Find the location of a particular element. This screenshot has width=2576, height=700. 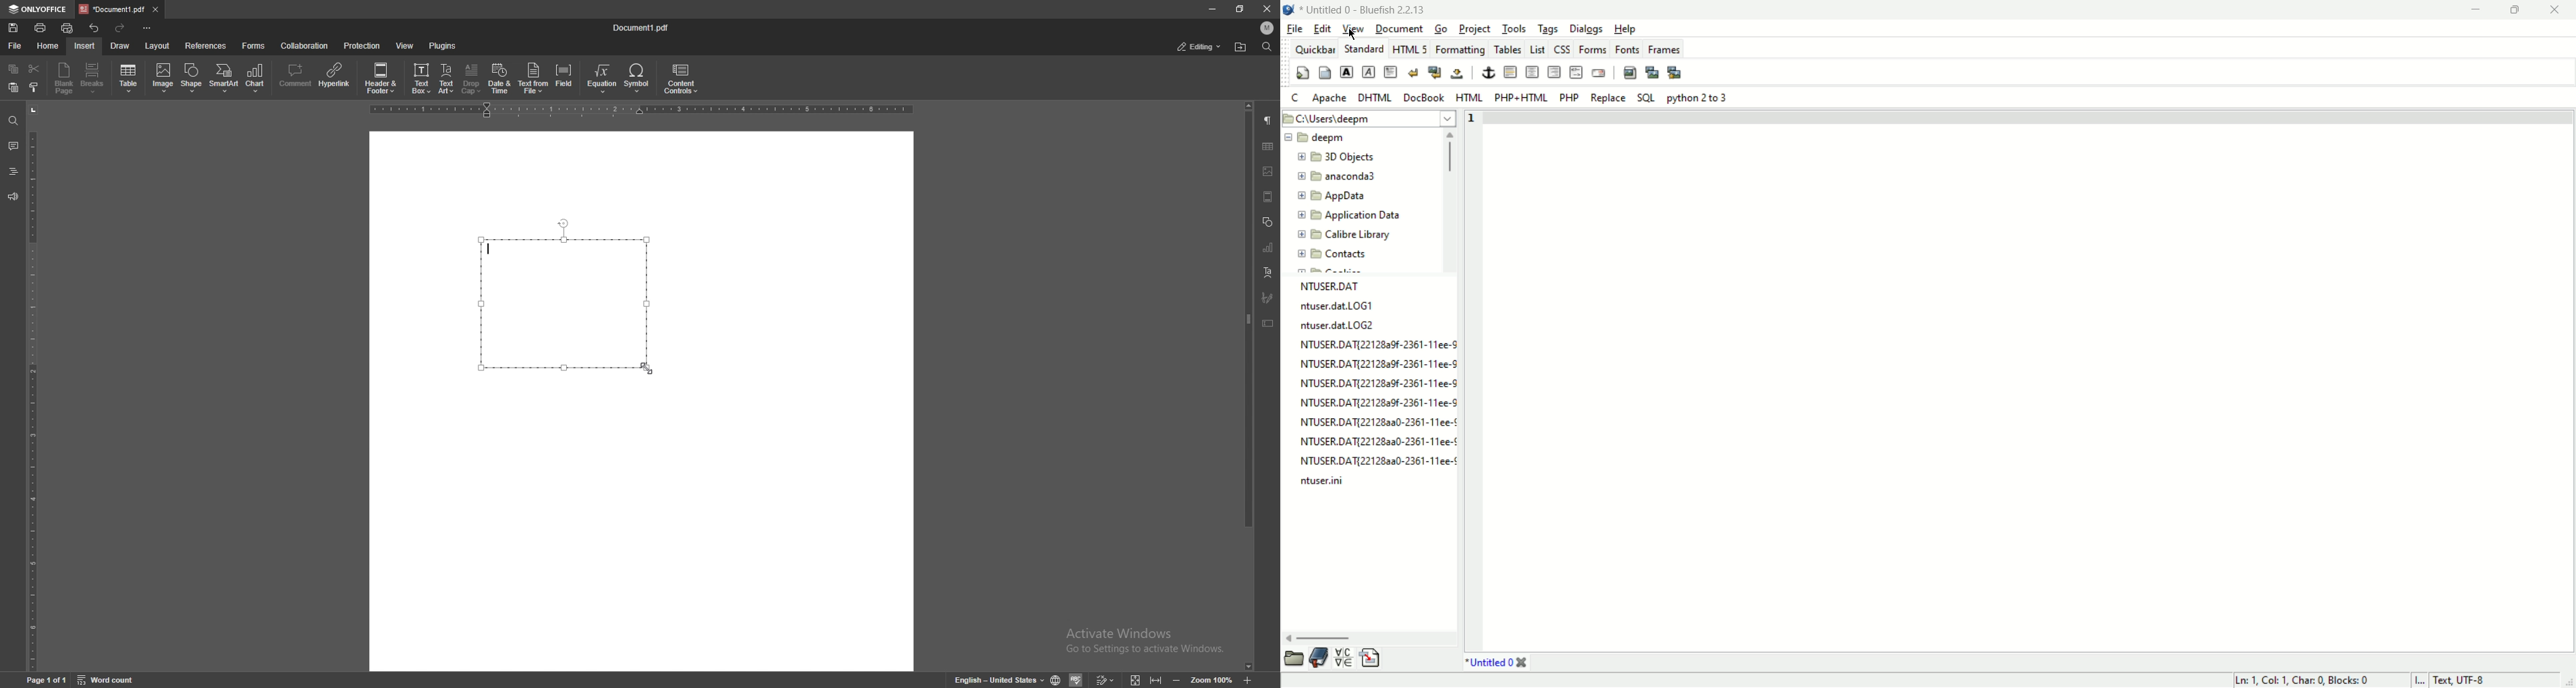

text from file is located at coordinates (534, 77).